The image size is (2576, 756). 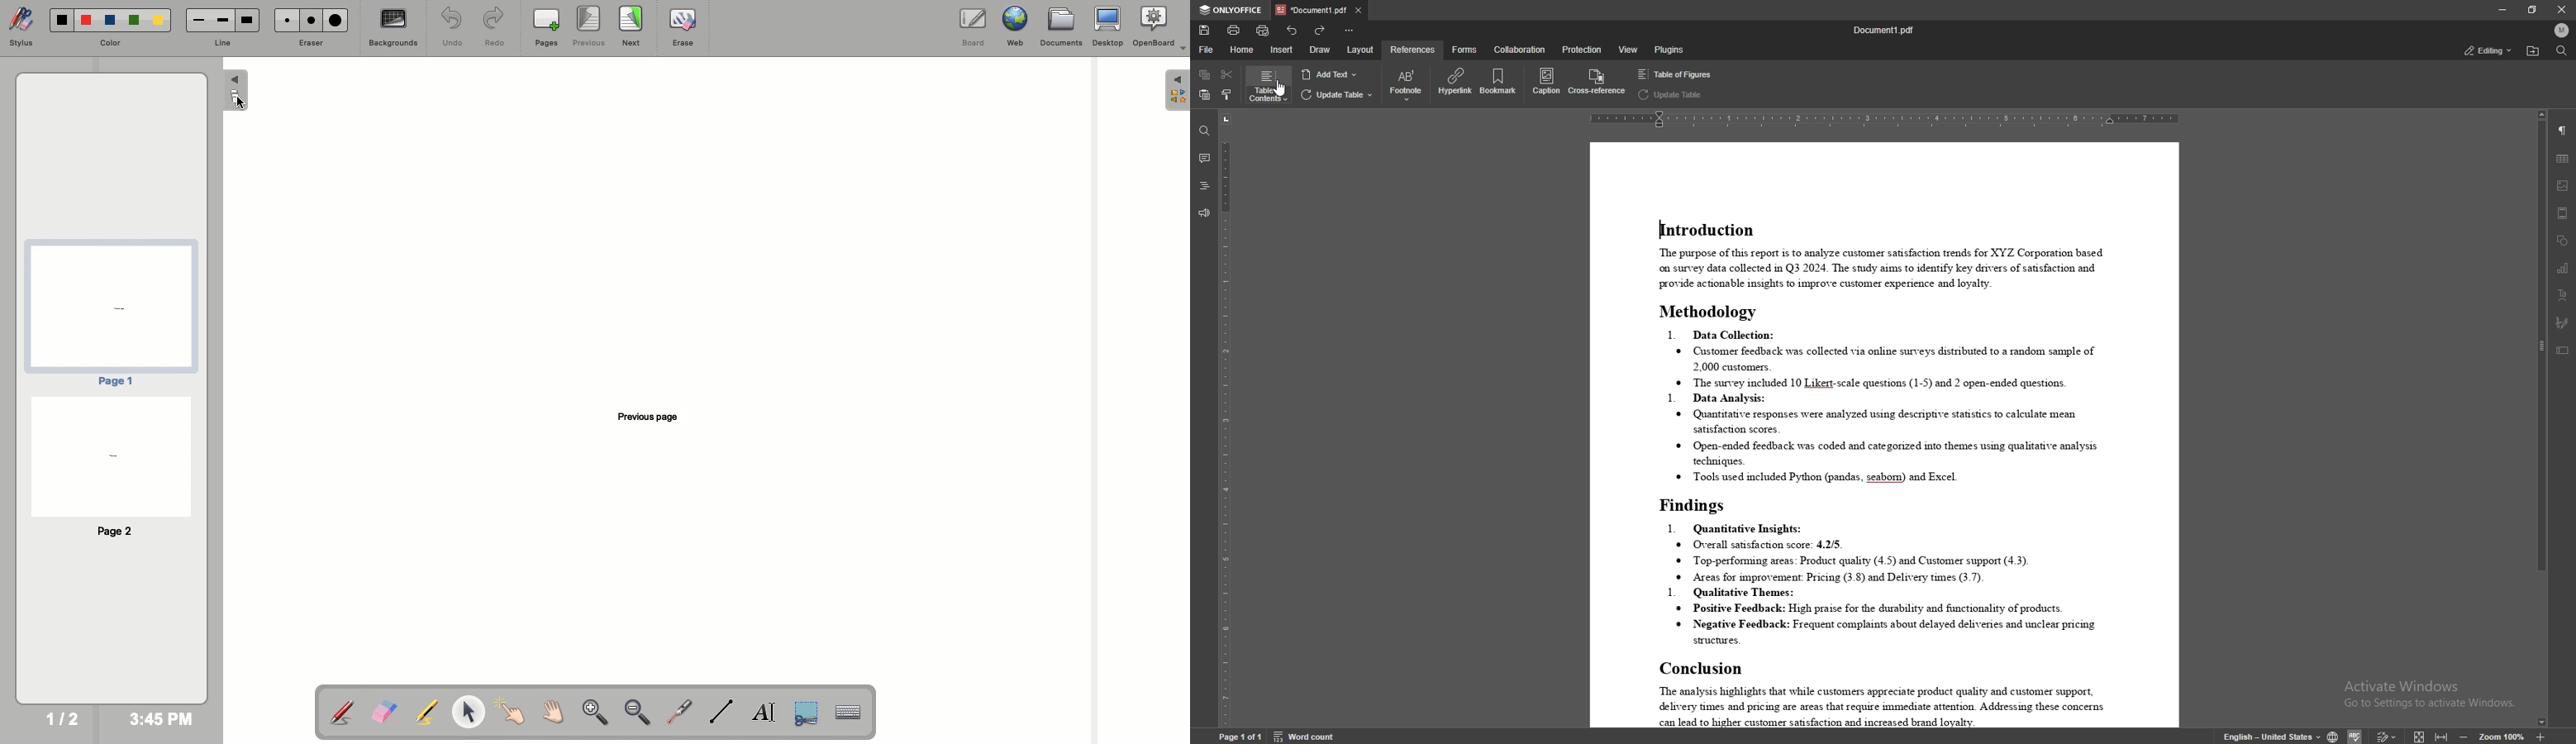 I want to click on copy, so click(x=1206, y=74).